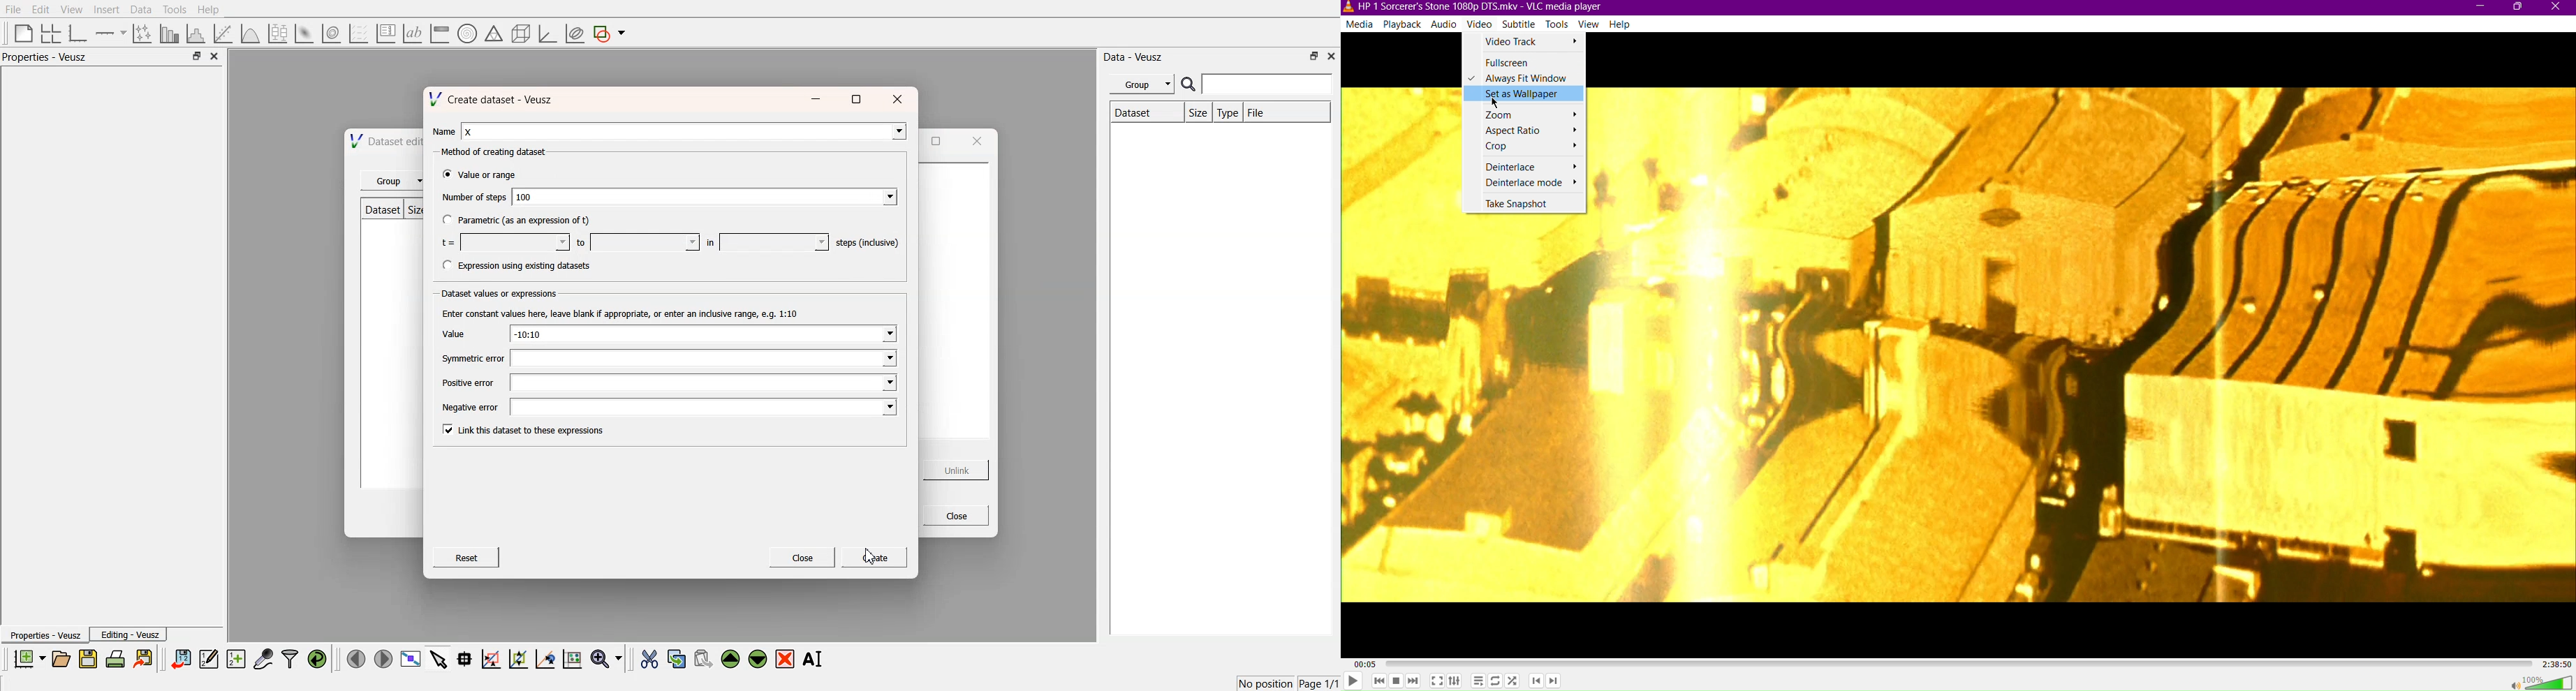  What do you see at coordinates (1228, 113) in the screenshot?
I see `Type` at bounding box center [1228, 113].